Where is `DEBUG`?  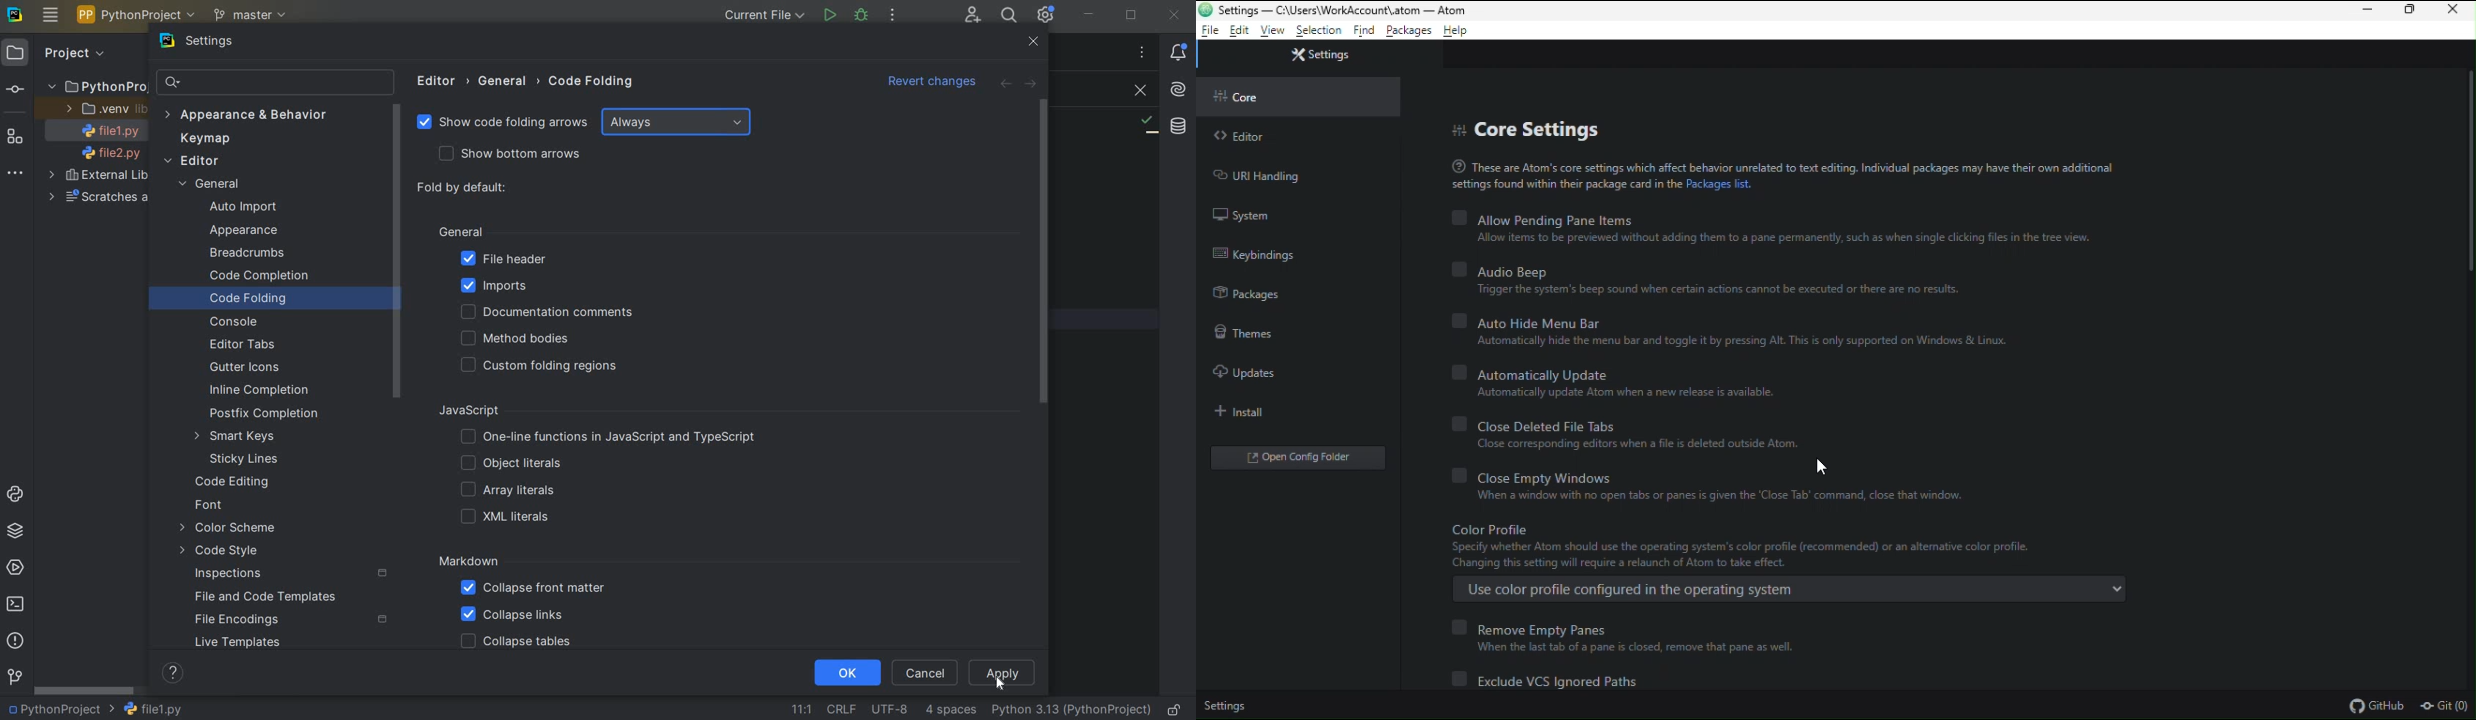 DEBUG is located at coordinates (863, 16).